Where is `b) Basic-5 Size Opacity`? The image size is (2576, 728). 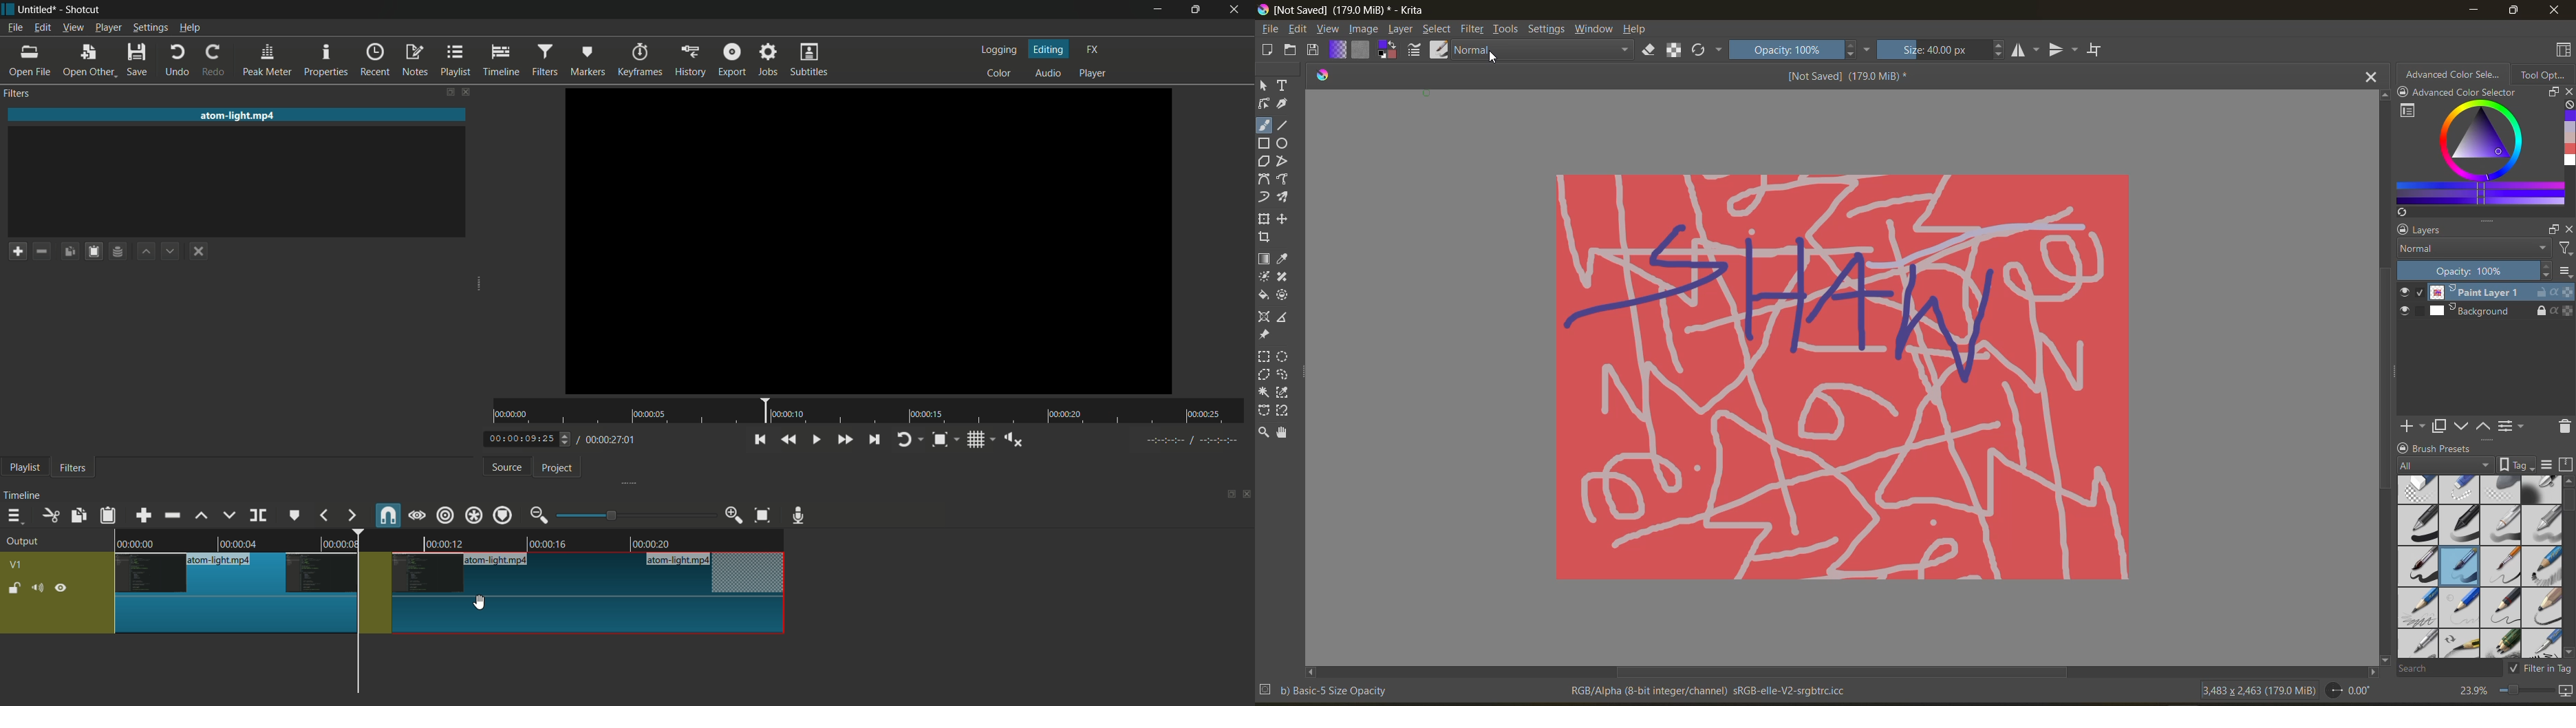 b) Basic-5 Size Opacity is located at coordinates (1328, 692).